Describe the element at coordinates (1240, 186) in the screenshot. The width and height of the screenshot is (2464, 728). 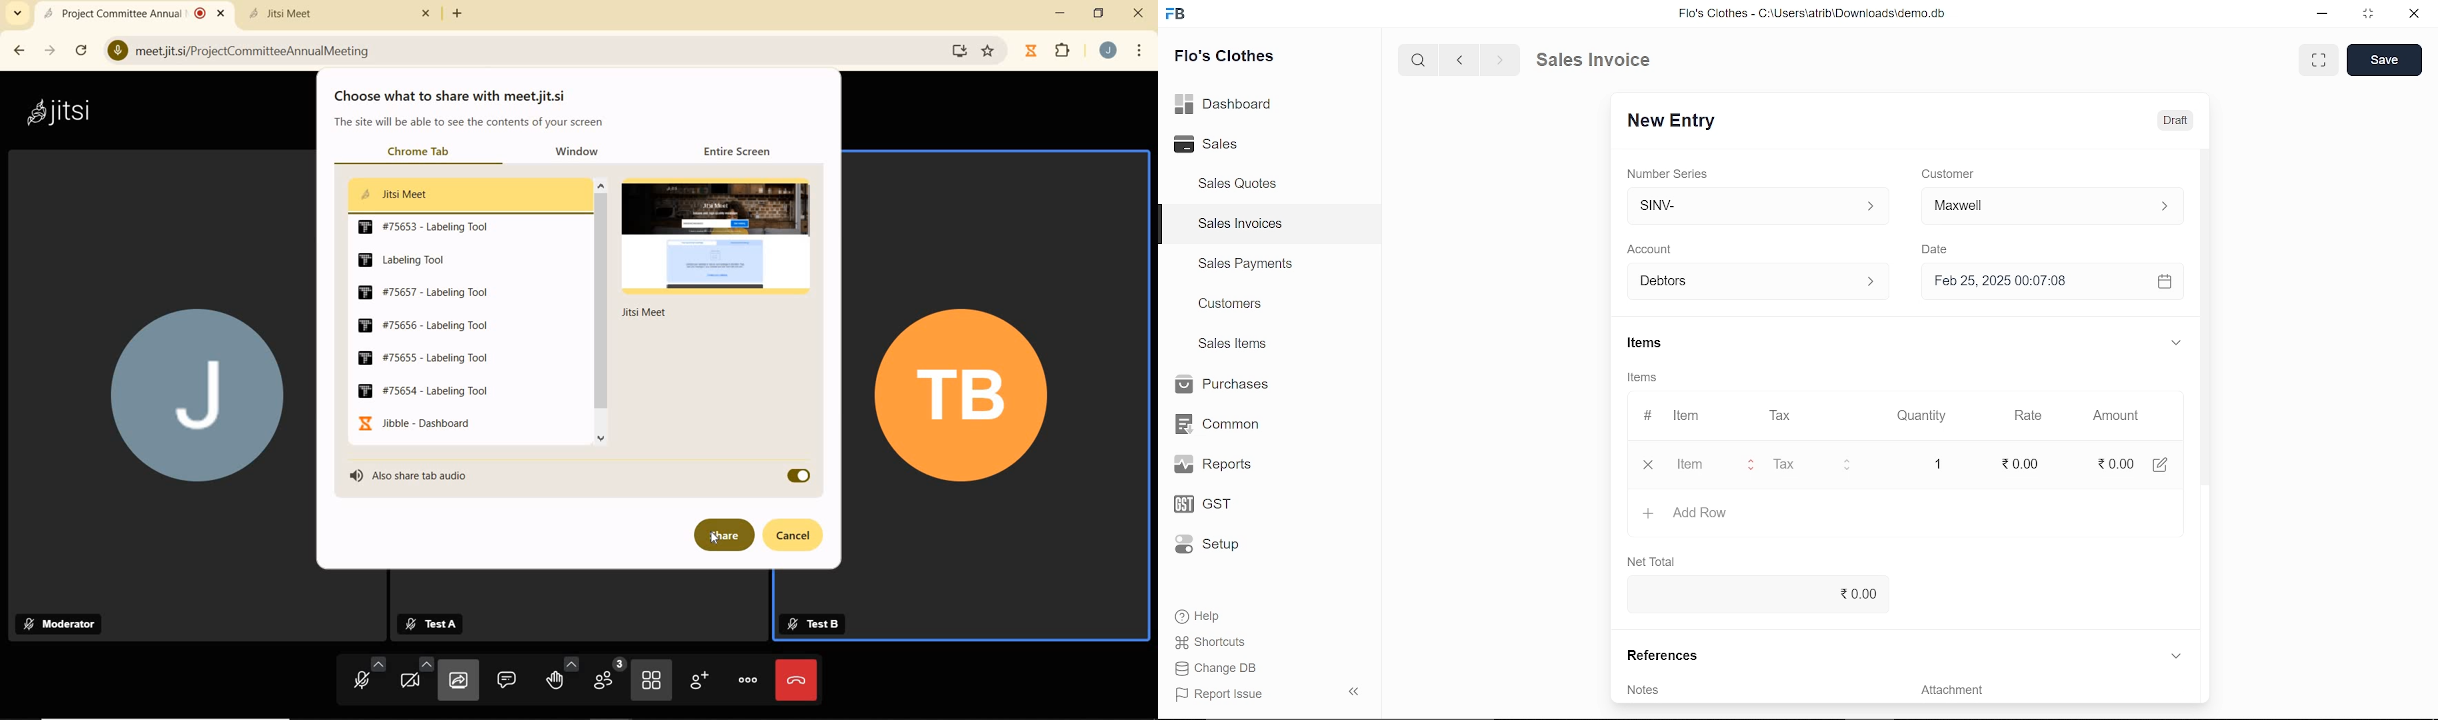
I see `Sales Quotes` at that location.